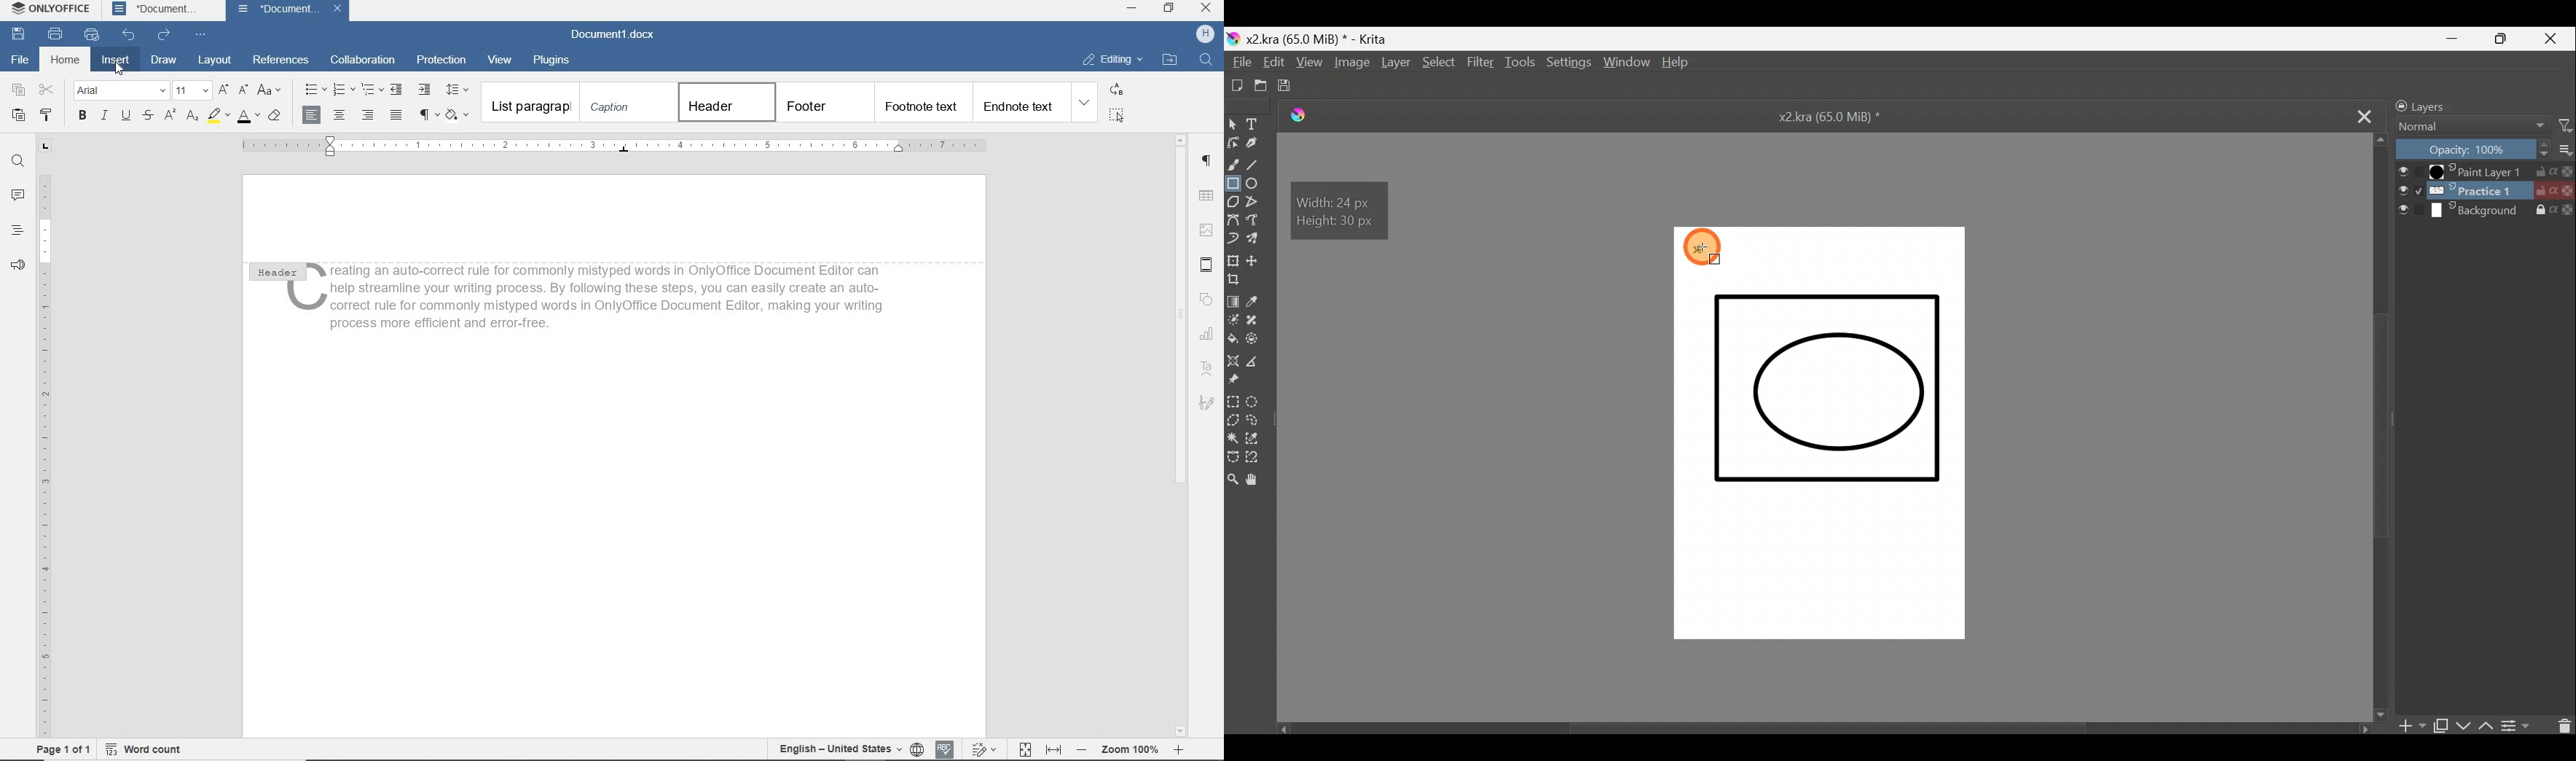 This screenshot has width=2576, height=784. I want to click on TABLE, so click(1205, 196).